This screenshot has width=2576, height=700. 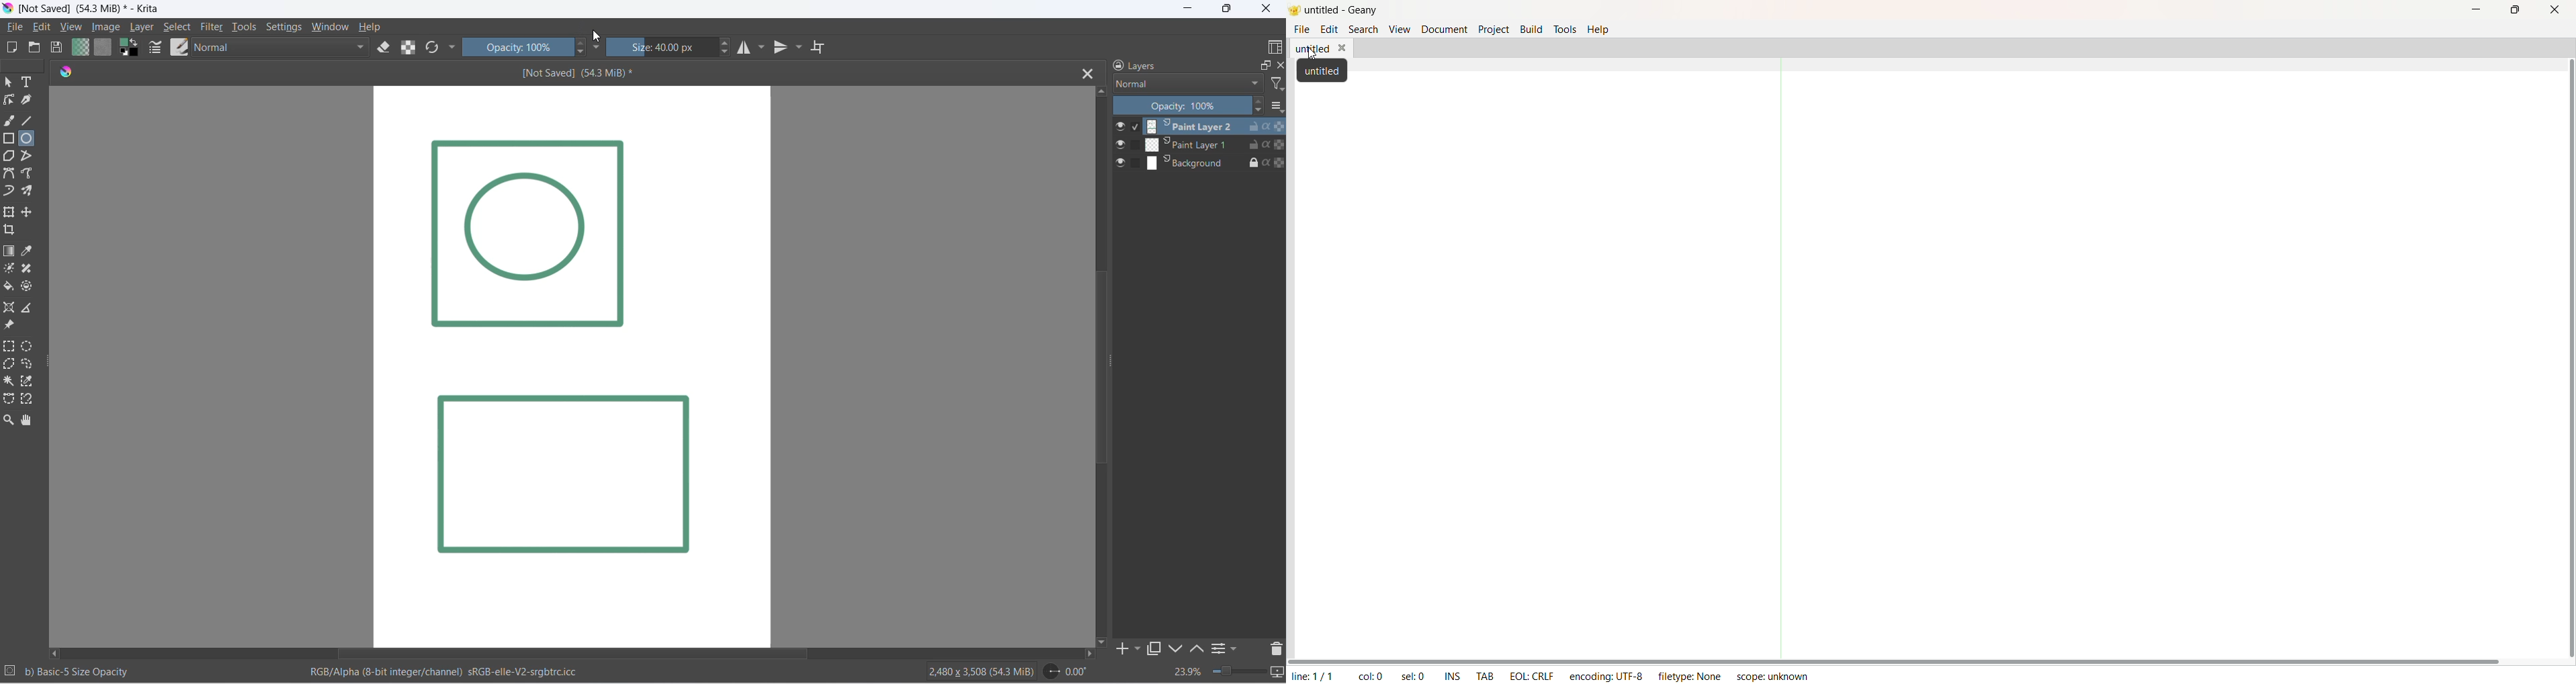 I want to click on refresh, so click(x=431, y=49).